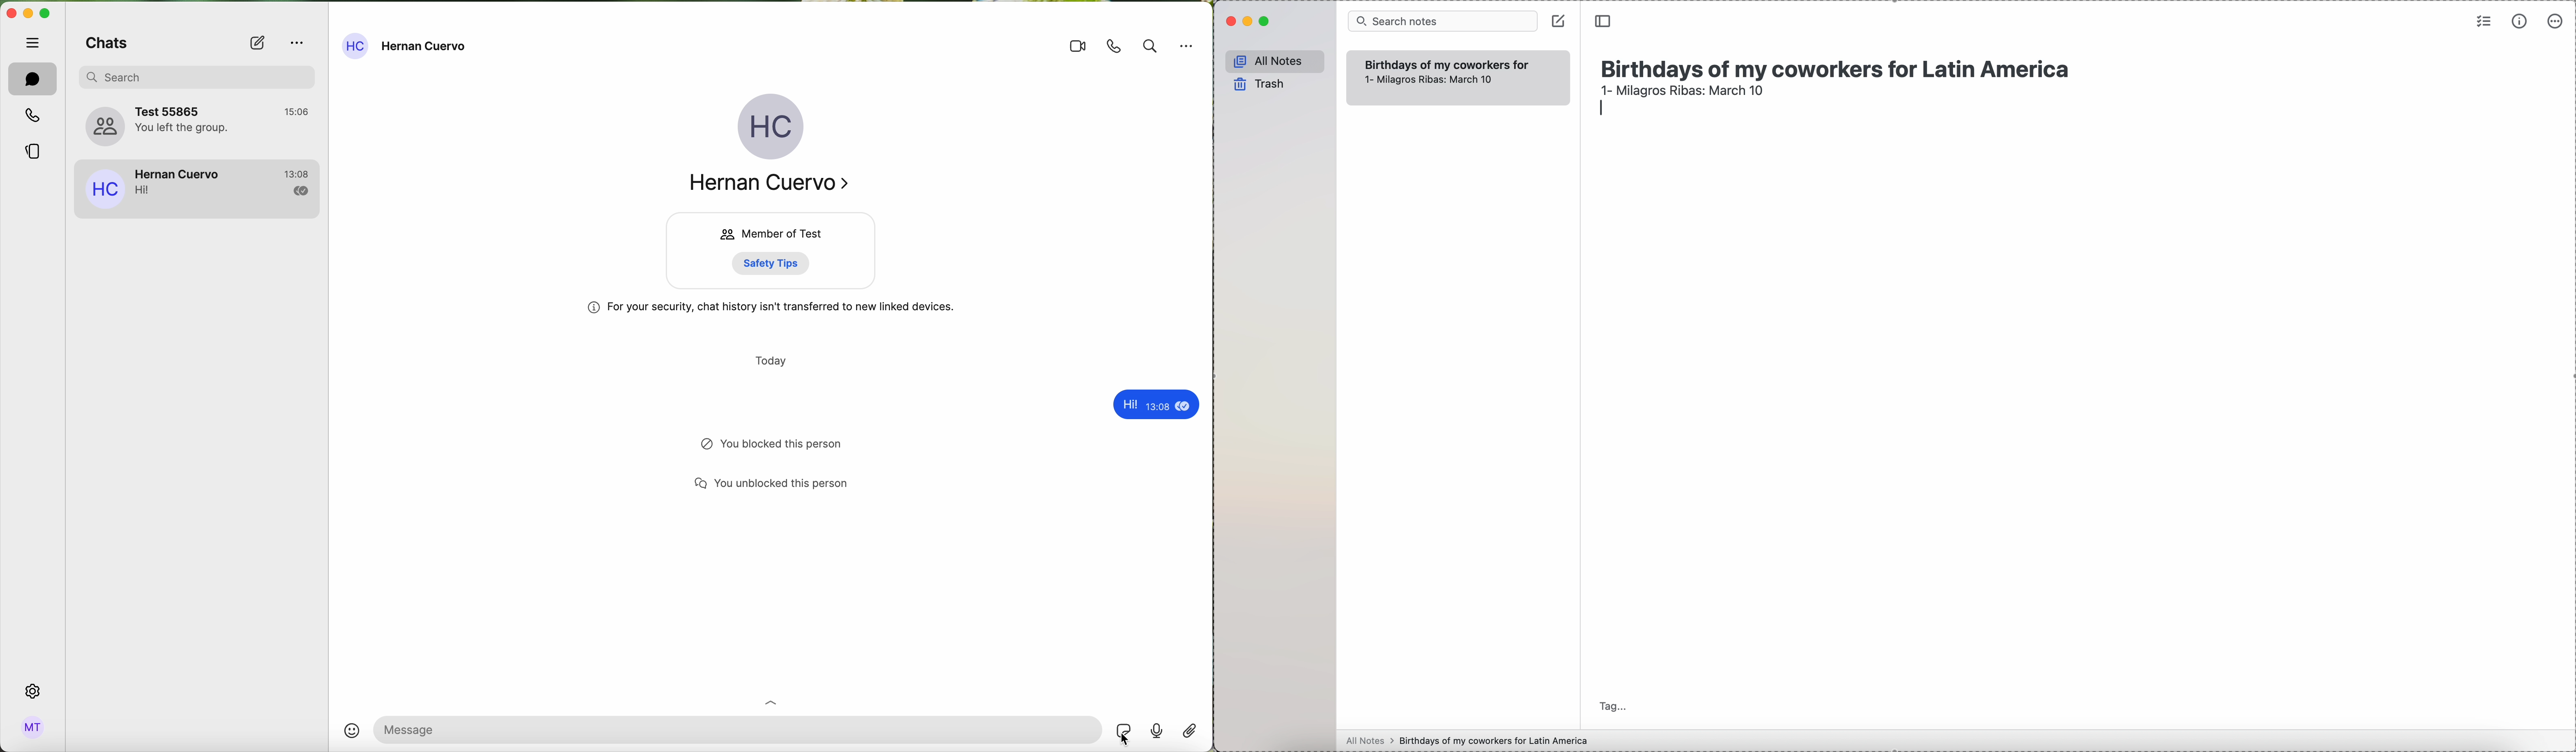  What do you see at coordinates (739, 729) in the screenshot?
I see `space to write the message` at bounding box center [739, 729].